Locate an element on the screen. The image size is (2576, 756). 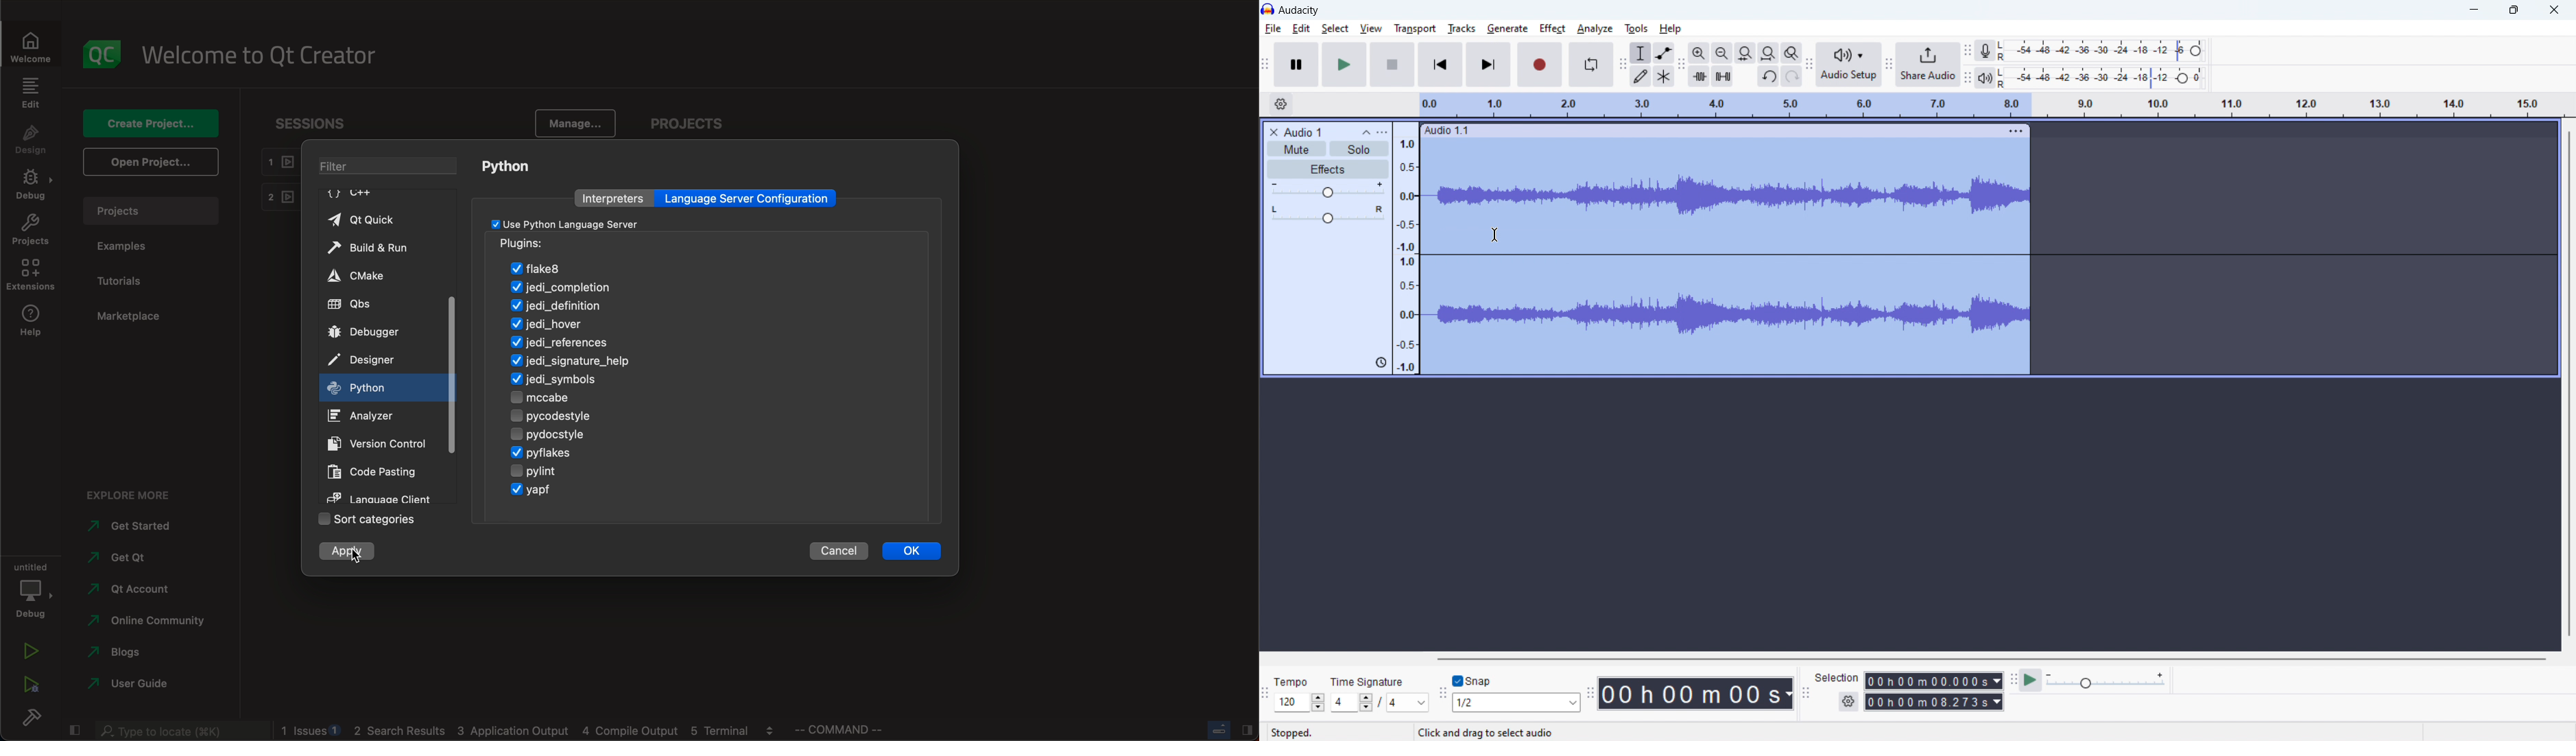
Stopped is located at coordinates (1291, 731).